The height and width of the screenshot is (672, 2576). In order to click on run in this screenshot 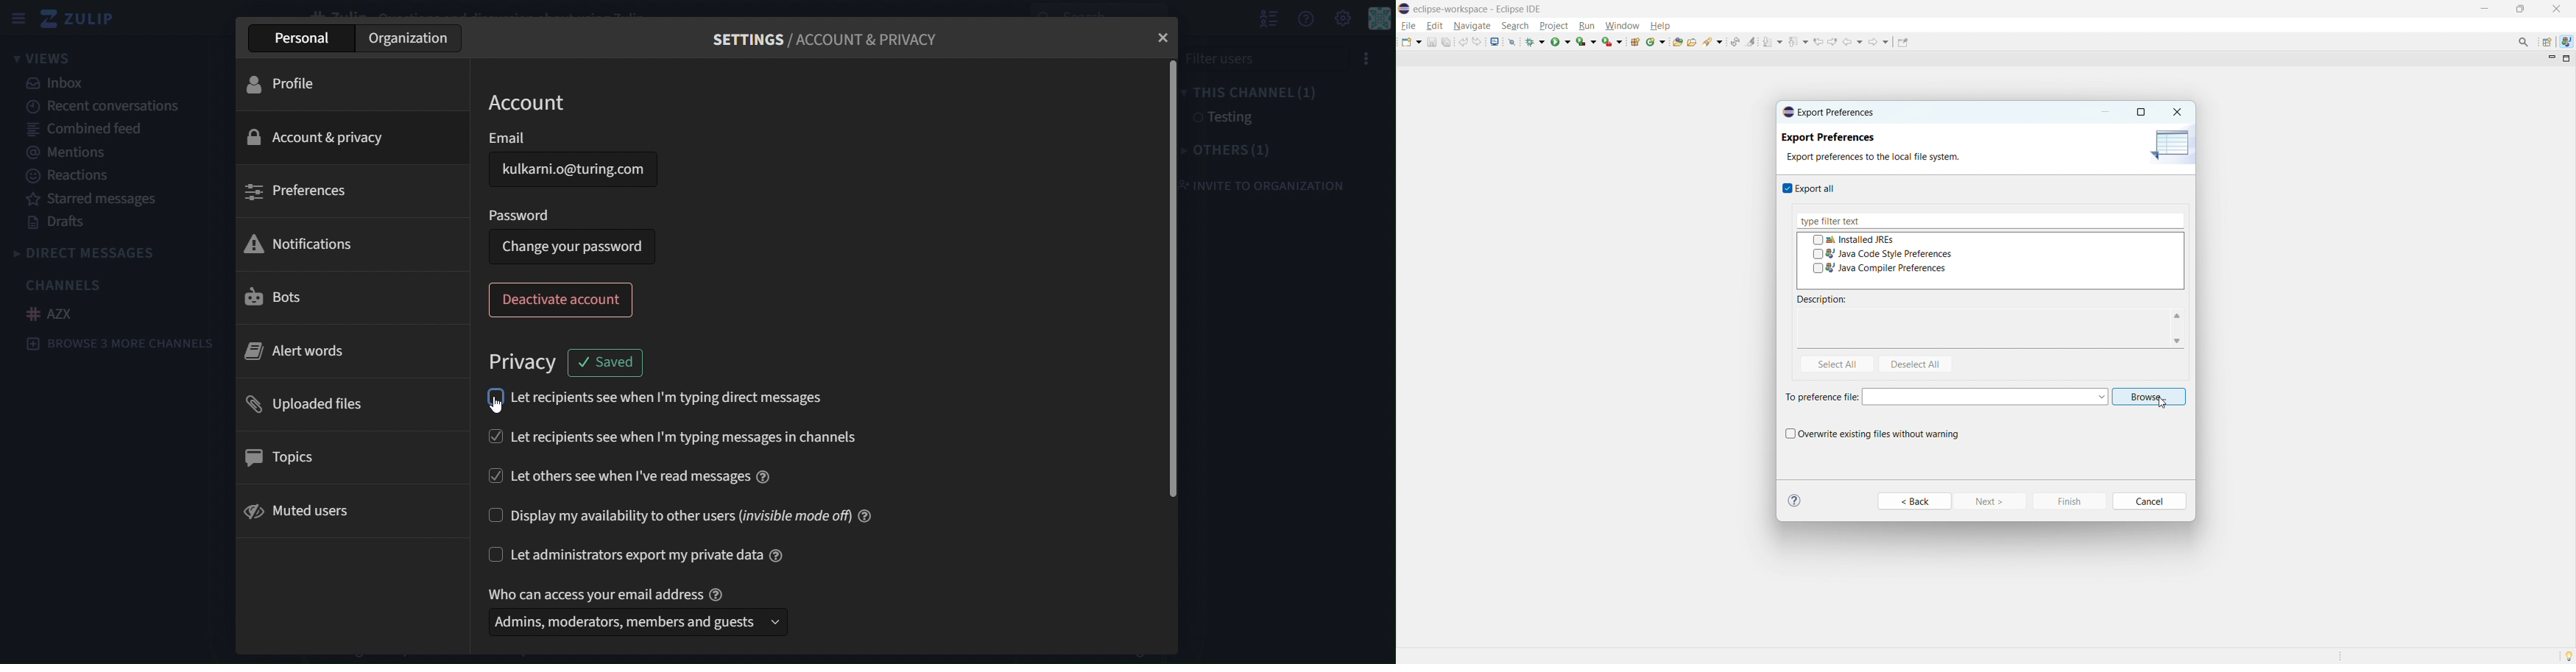, I will do `click(1586, 26)`.